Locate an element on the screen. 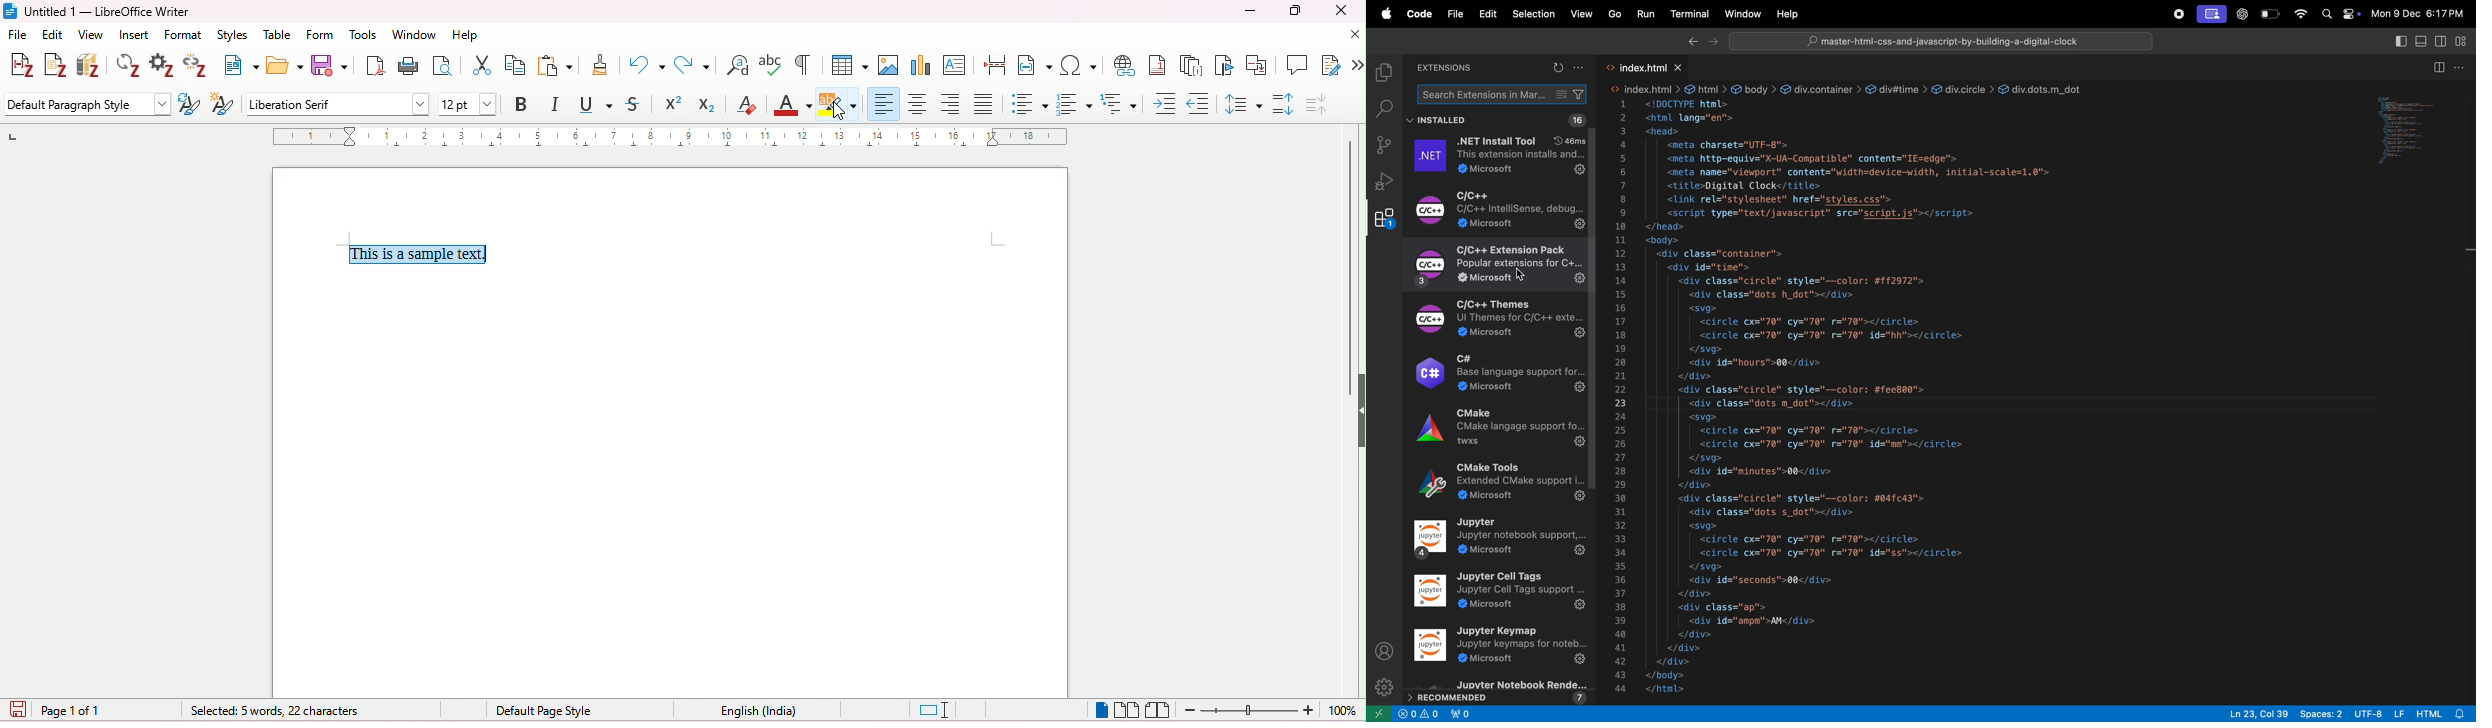 The image size is (2492, 728). insert image is located at coordinates (889, 64).